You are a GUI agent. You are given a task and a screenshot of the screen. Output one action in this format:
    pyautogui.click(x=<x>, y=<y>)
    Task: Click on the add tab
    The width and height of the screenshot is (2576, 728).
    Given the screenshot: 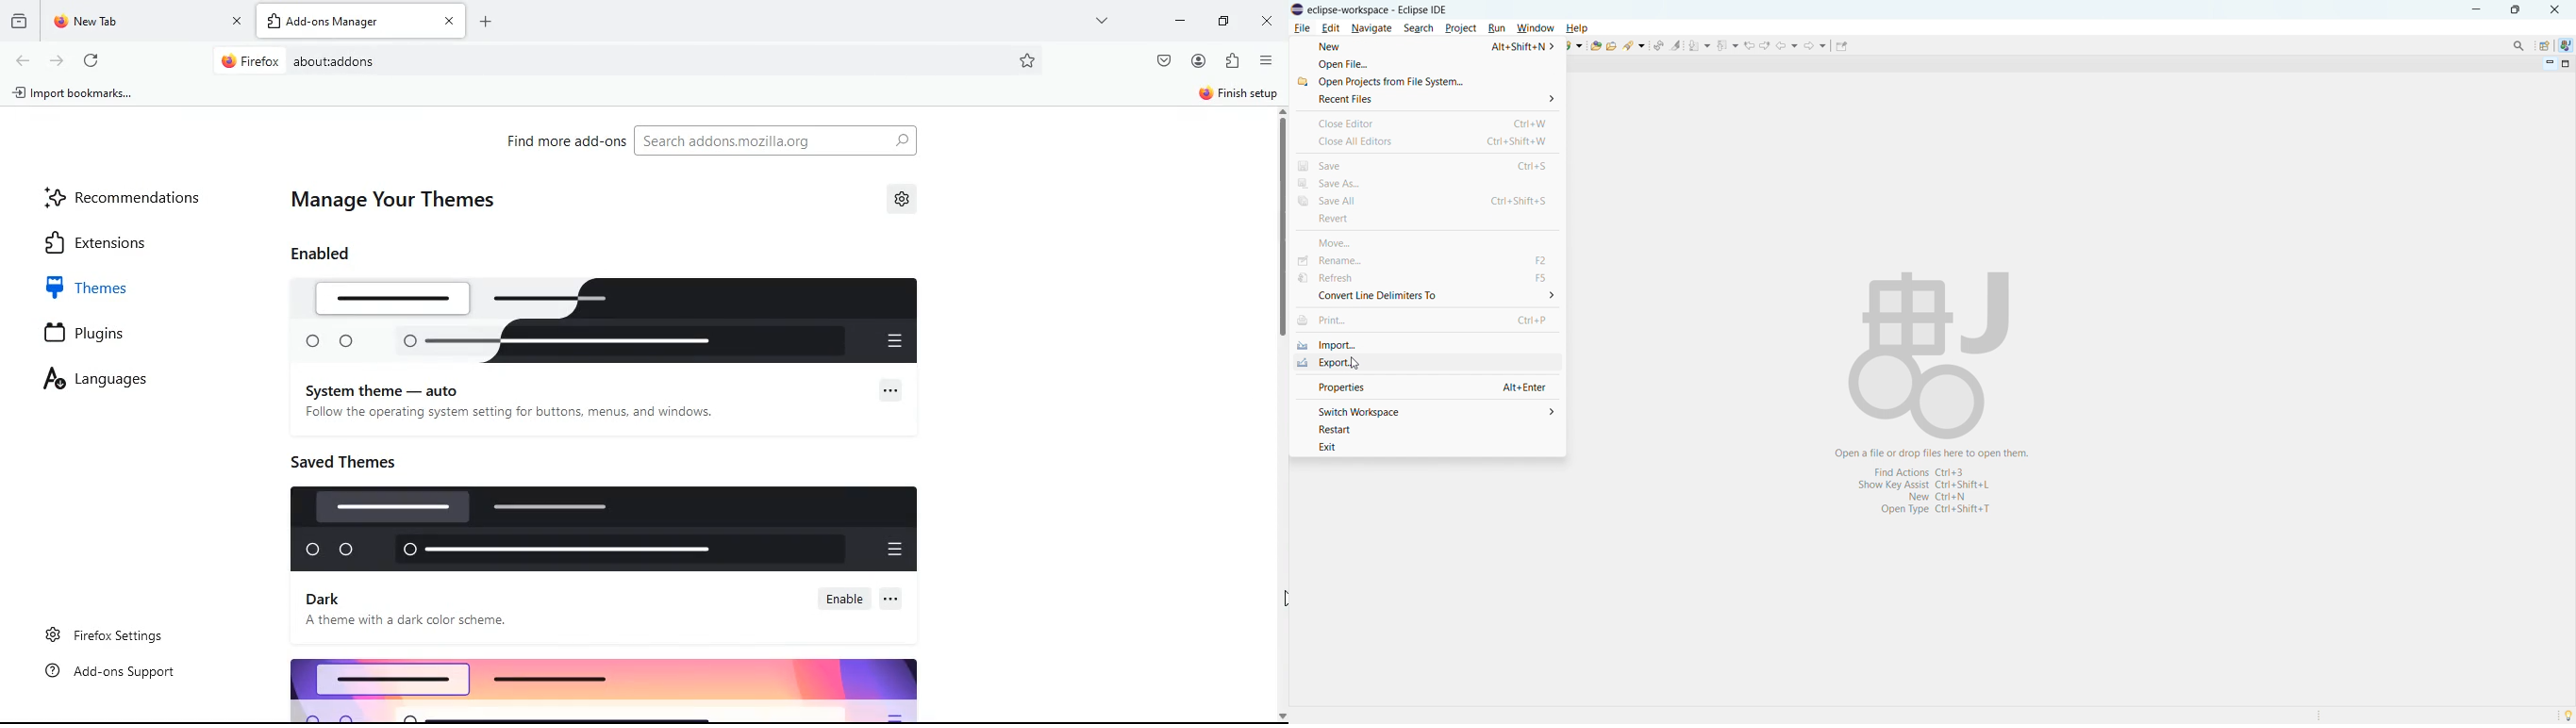 What is the action you would take?
    pyautogui.click(x=276, y=23)
    